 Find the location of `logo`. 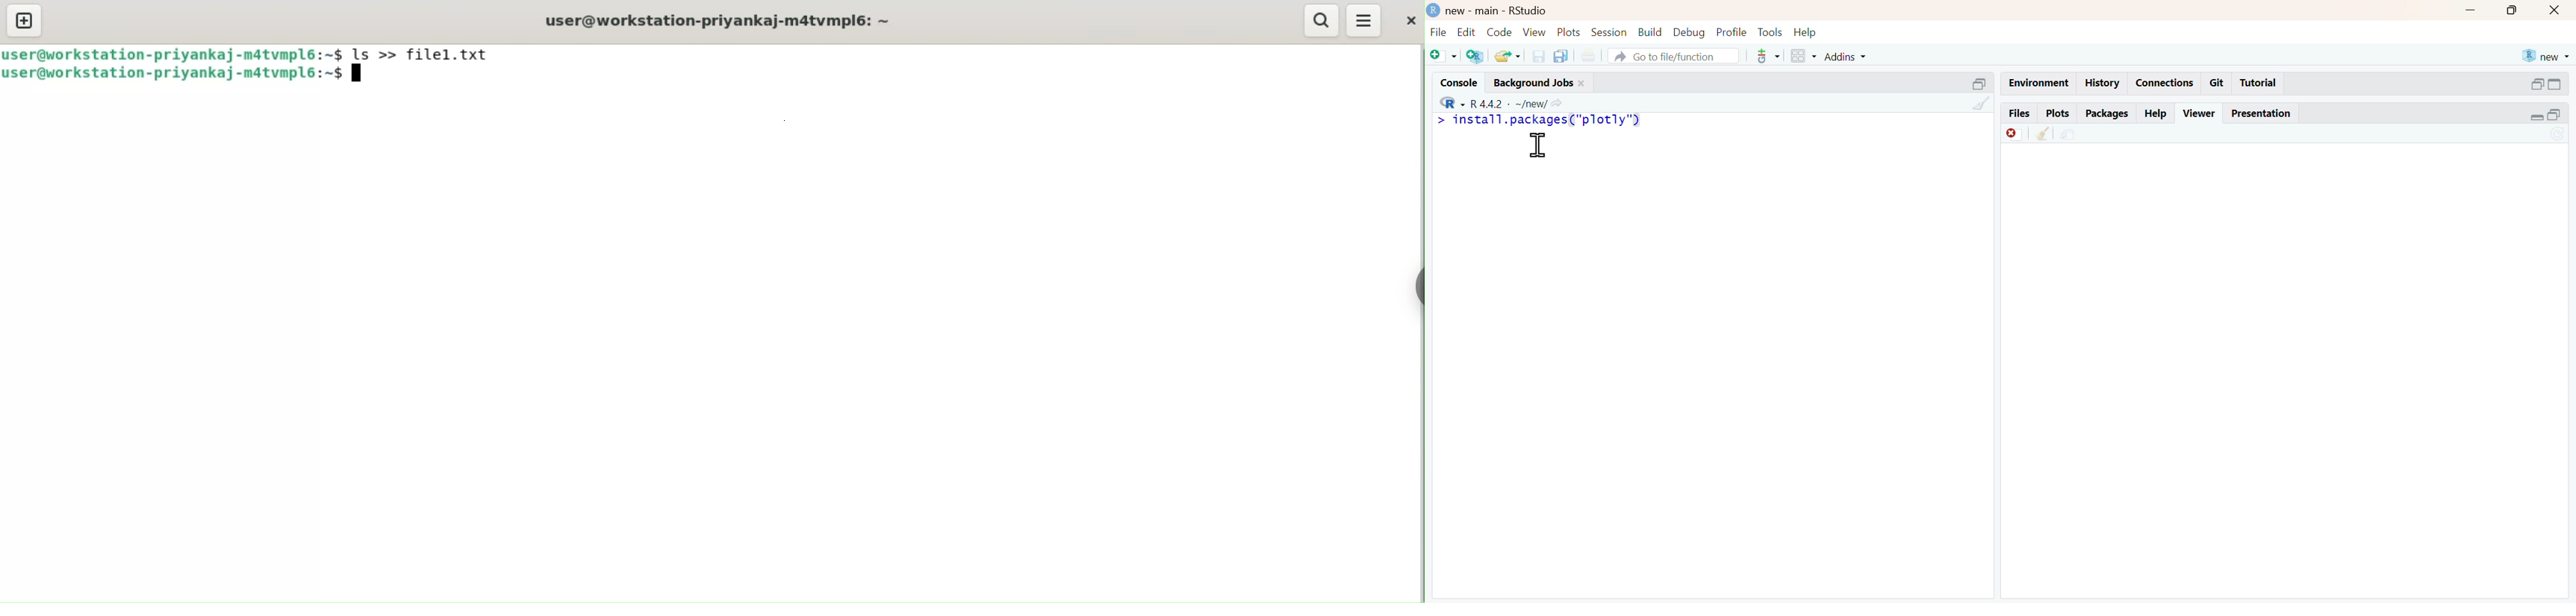

logo is located at coordinates (1432, 9).